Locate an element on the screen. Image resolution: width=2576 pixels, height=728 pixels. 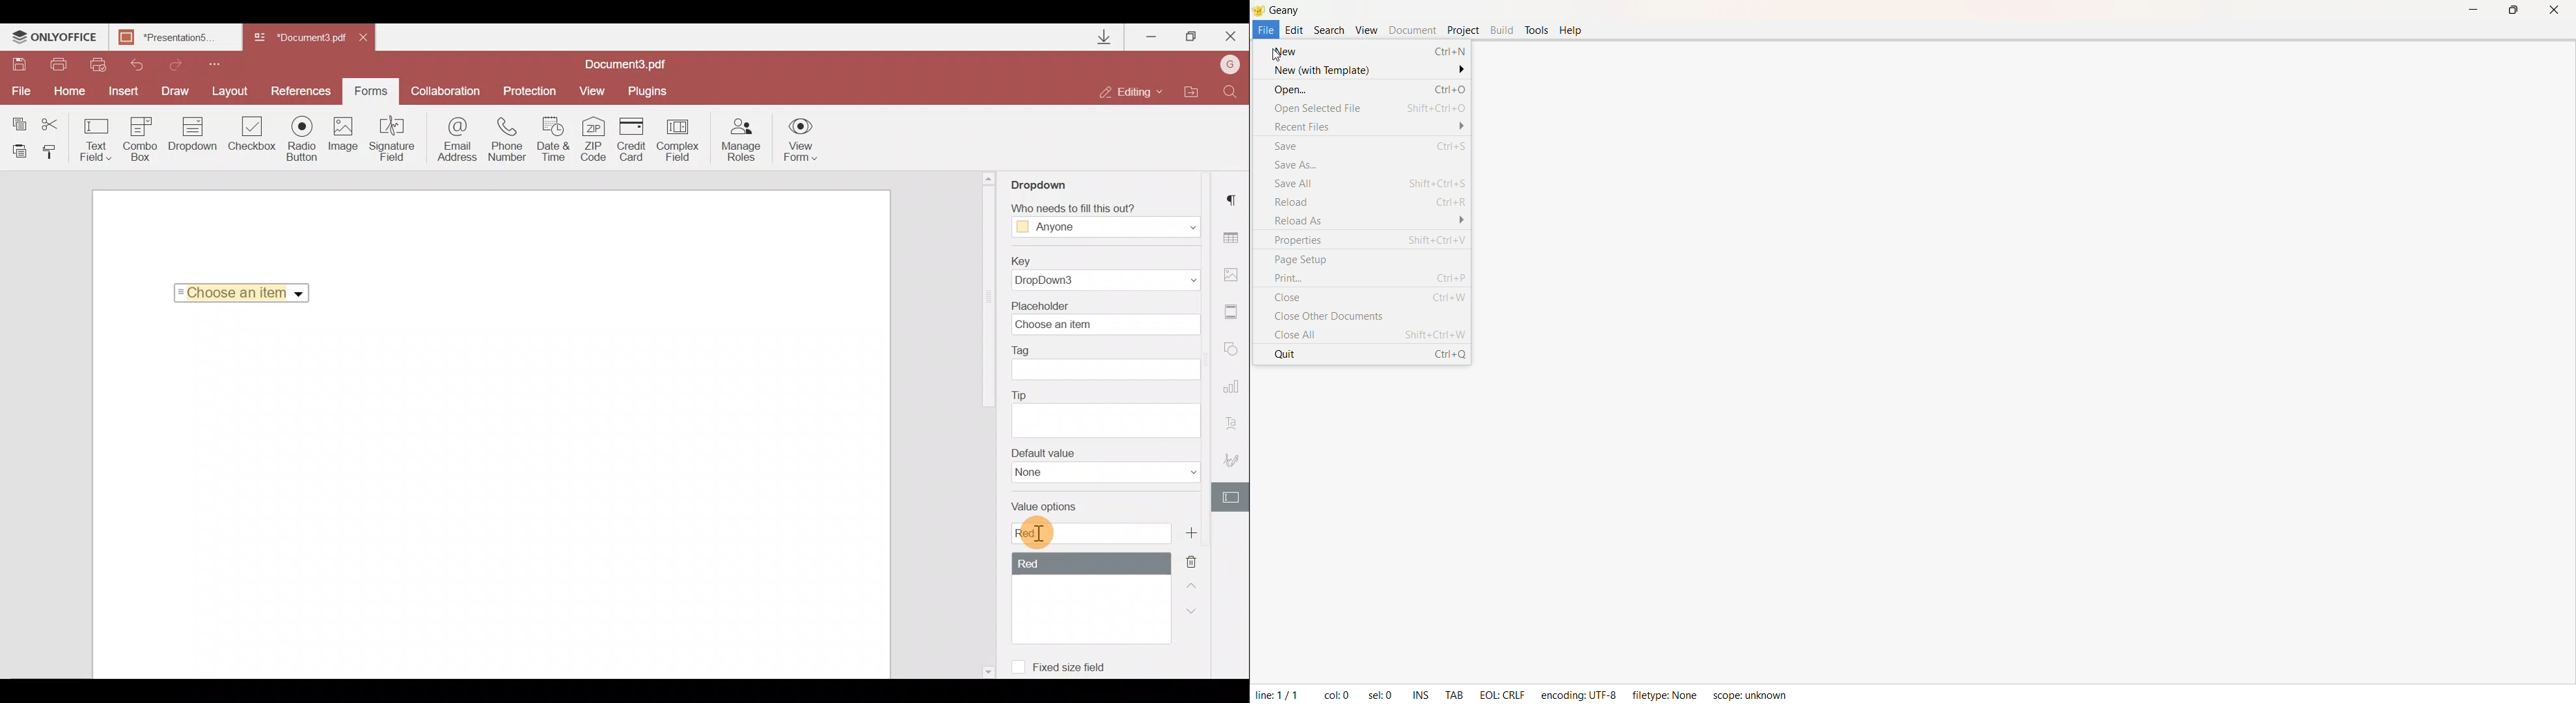
Working area is located at coordinates (490, 497).